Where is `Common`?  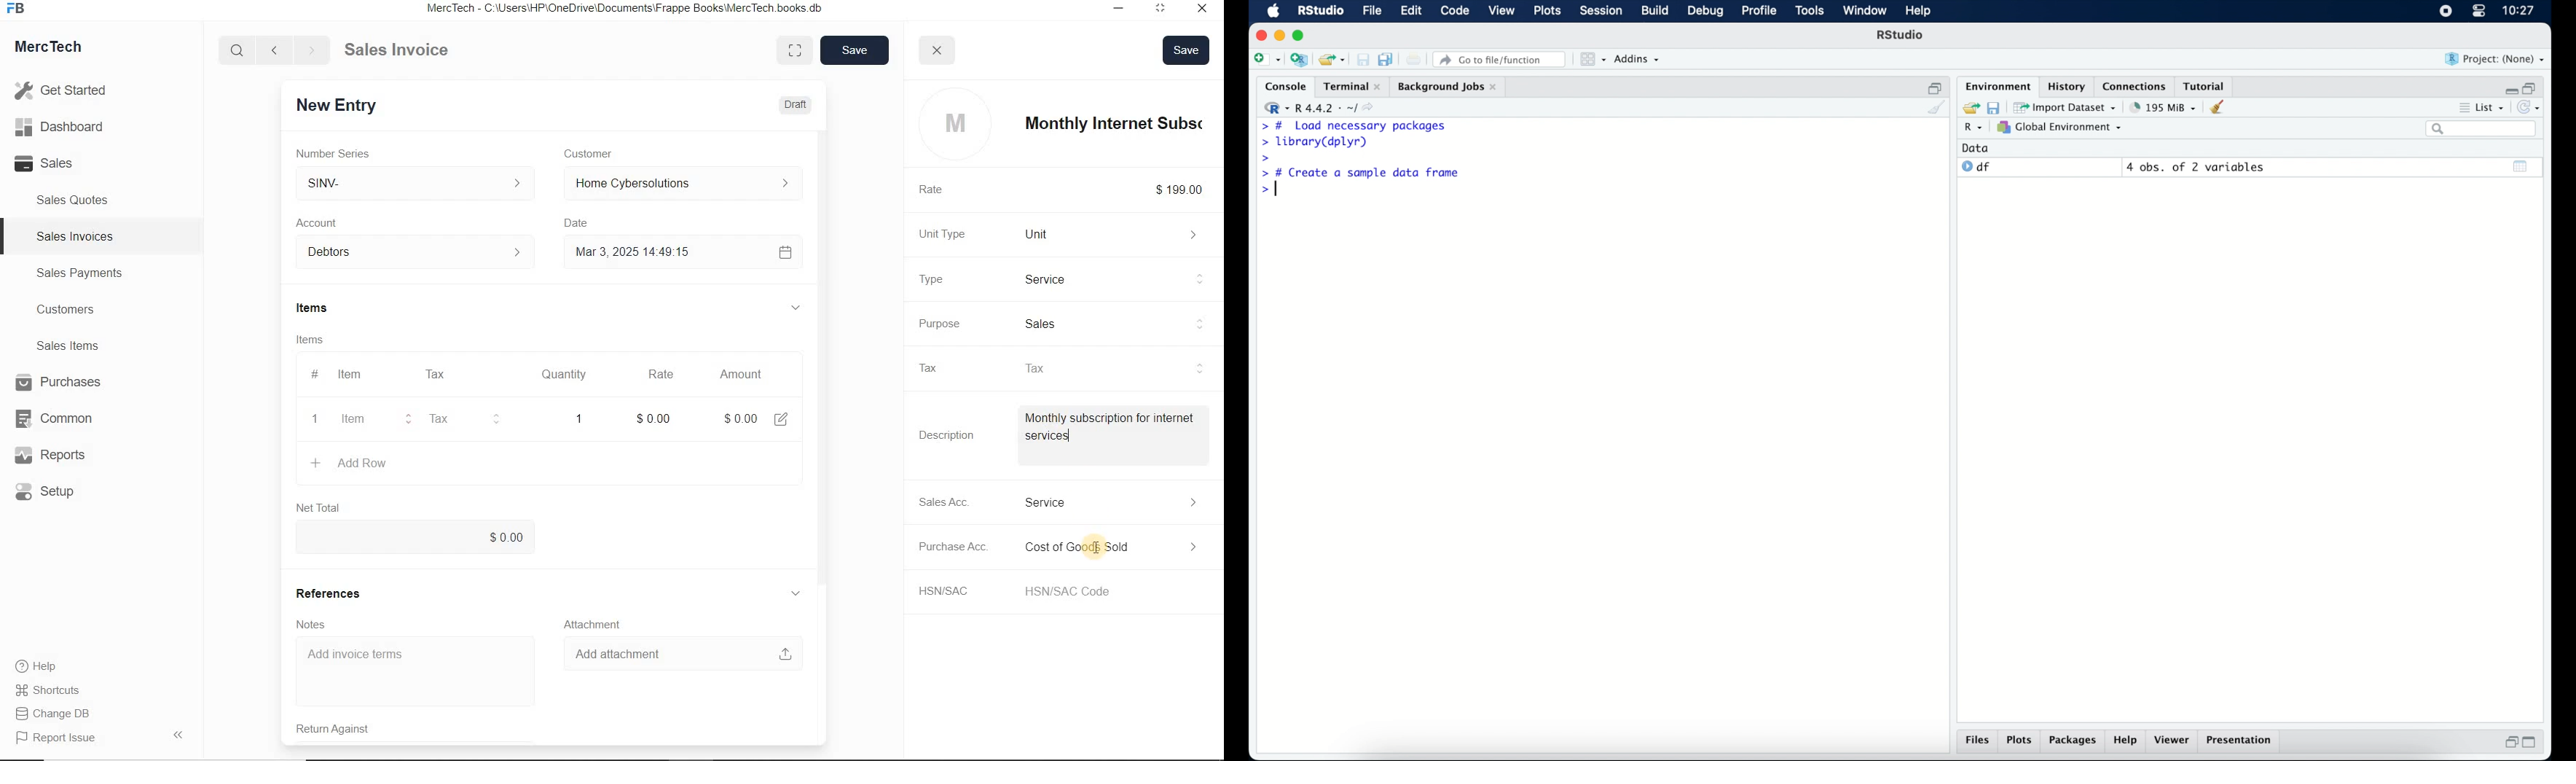
Common is located at coordinates (60, 418).